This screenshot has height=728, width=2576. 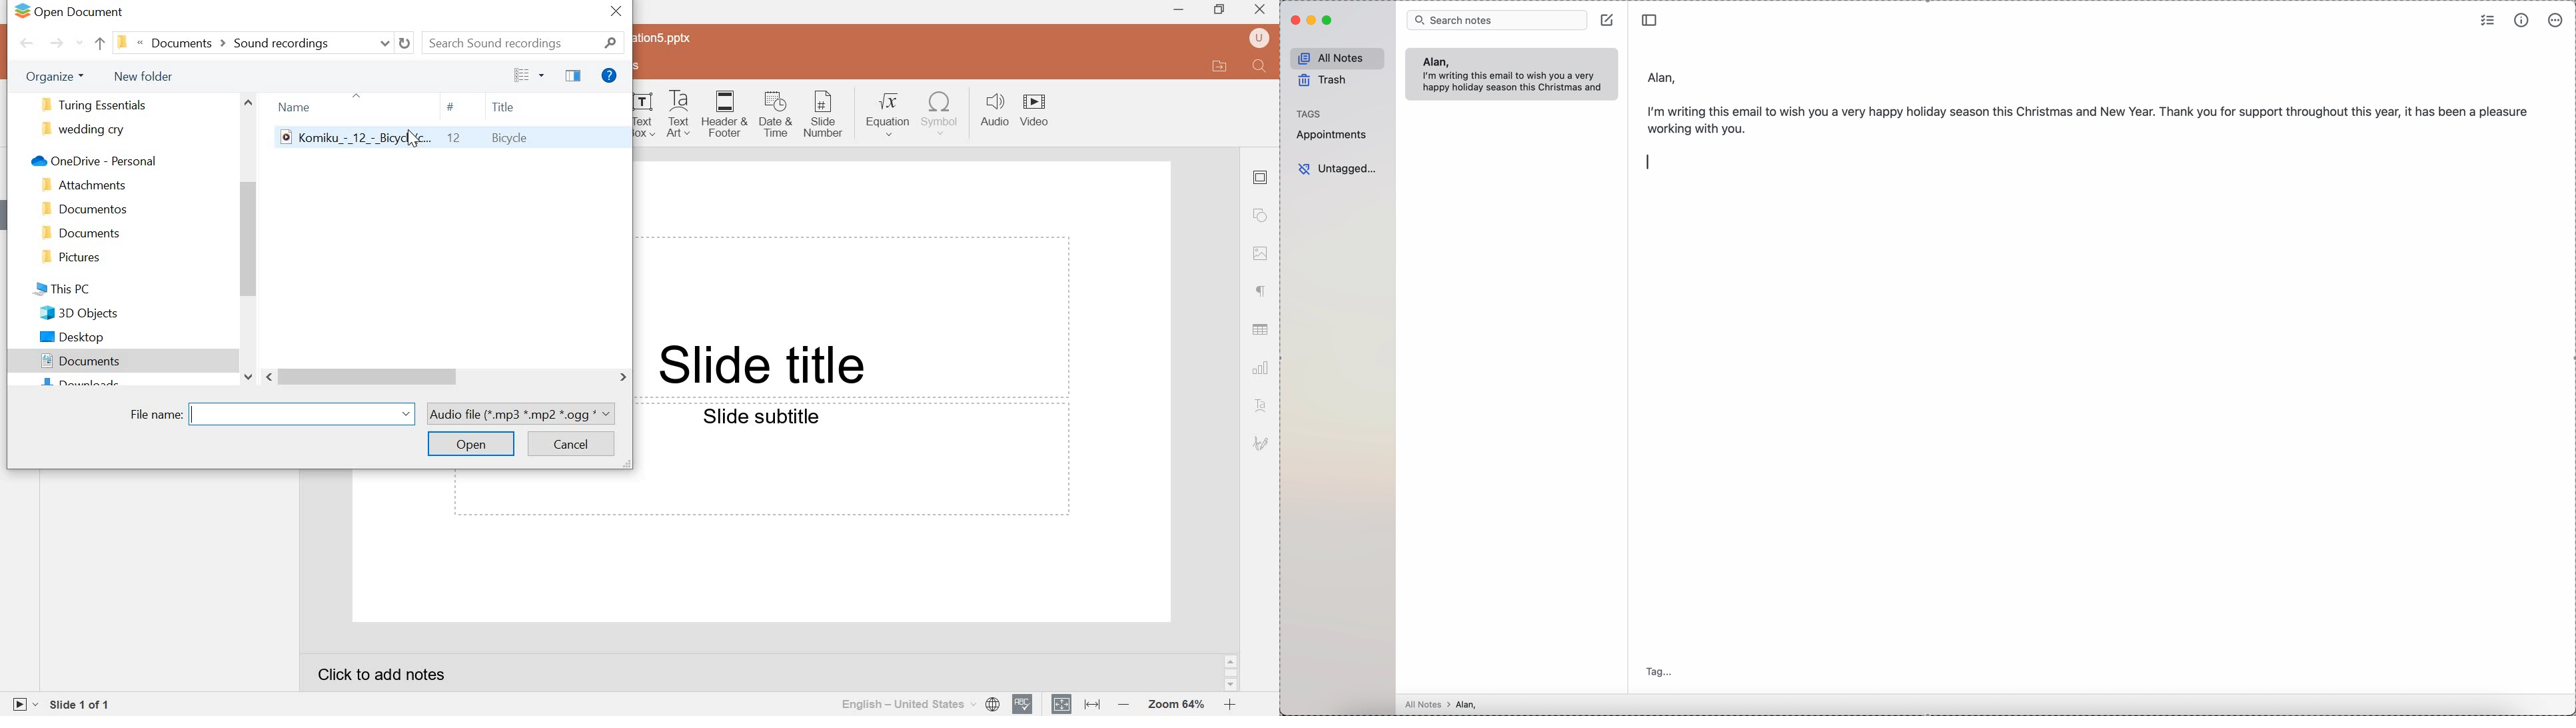 What do you see at coordinates (1309, 114) in the screenshot?
I see `tags` at bounding box center [1309, 114].